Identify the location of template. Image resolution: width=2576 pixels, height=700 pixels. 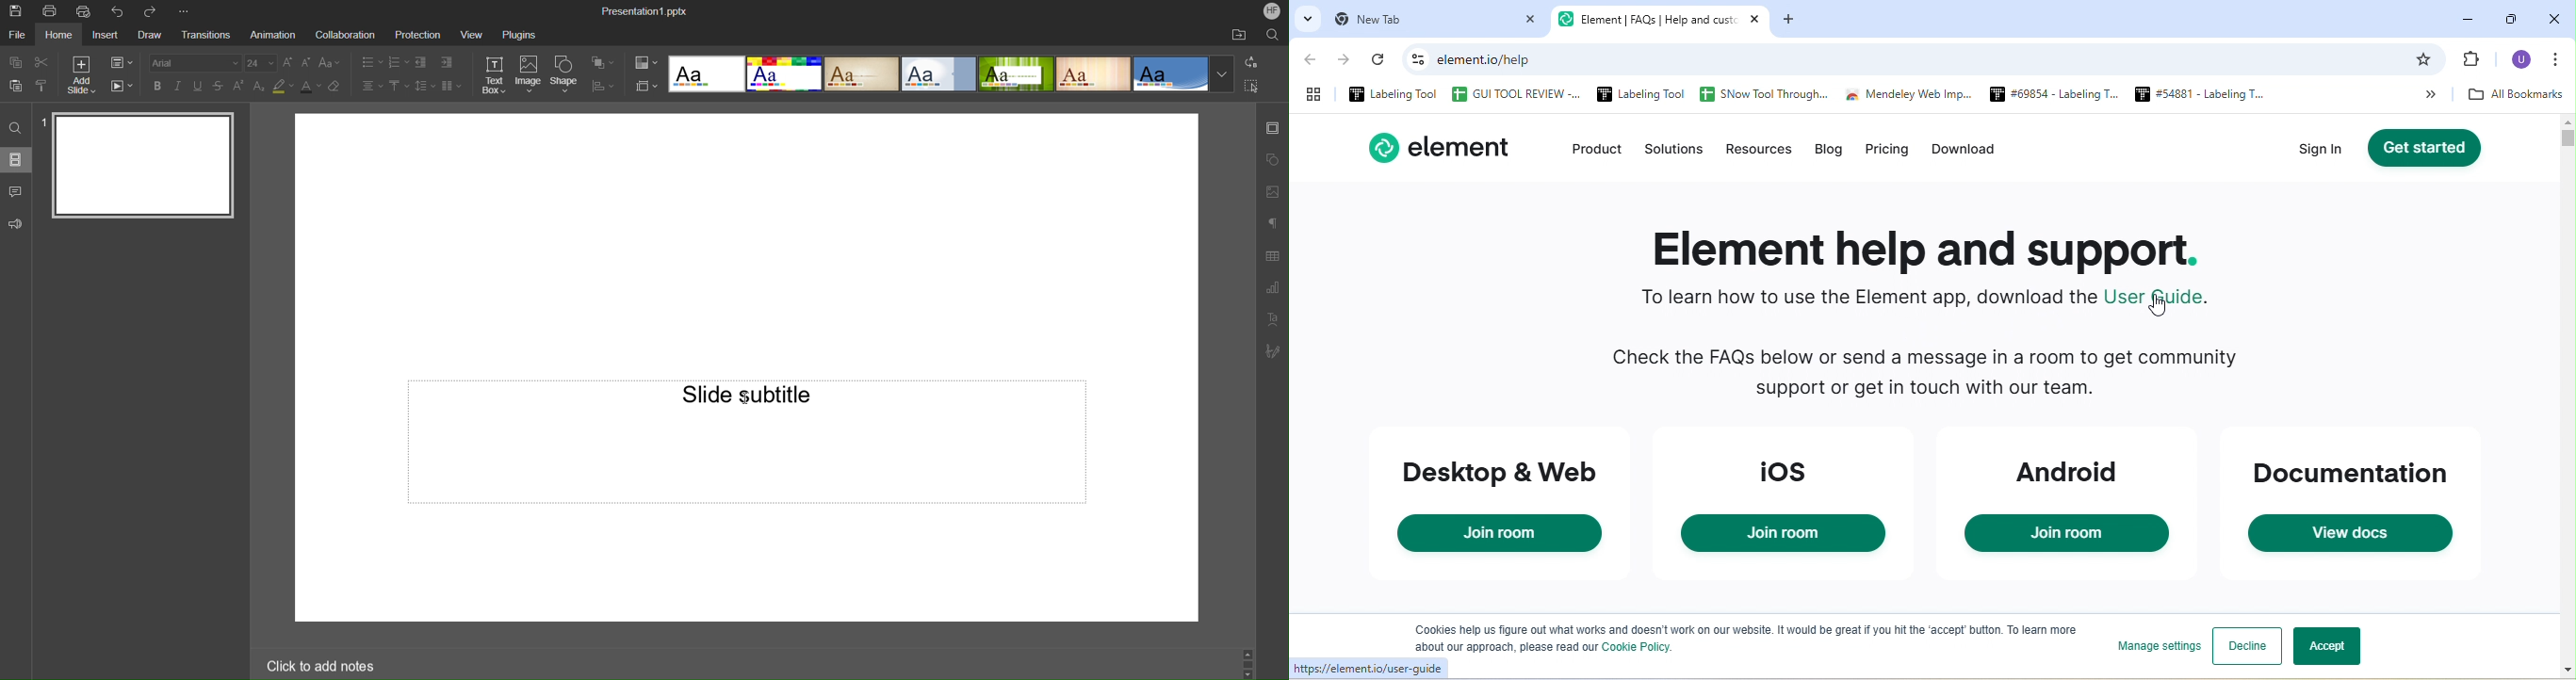
(1170, 74).